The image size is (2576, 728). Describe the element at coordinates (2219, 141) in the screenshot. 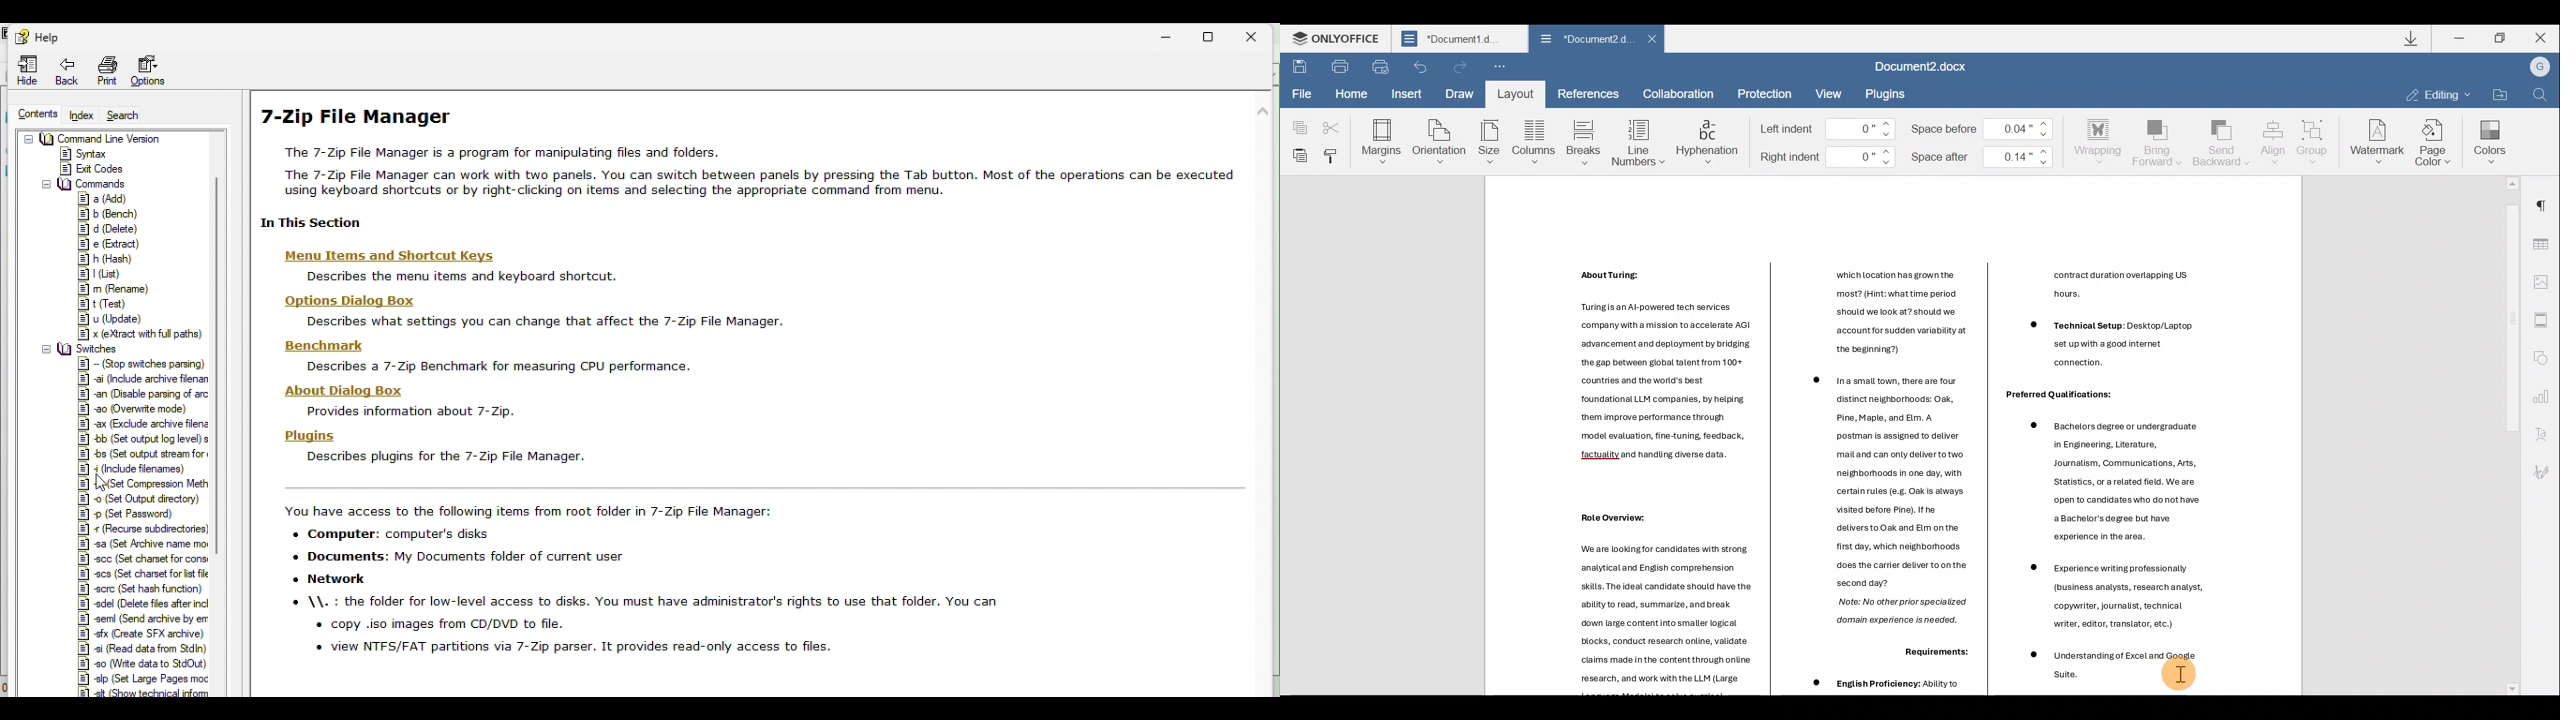

I see `Send backward` at that location.